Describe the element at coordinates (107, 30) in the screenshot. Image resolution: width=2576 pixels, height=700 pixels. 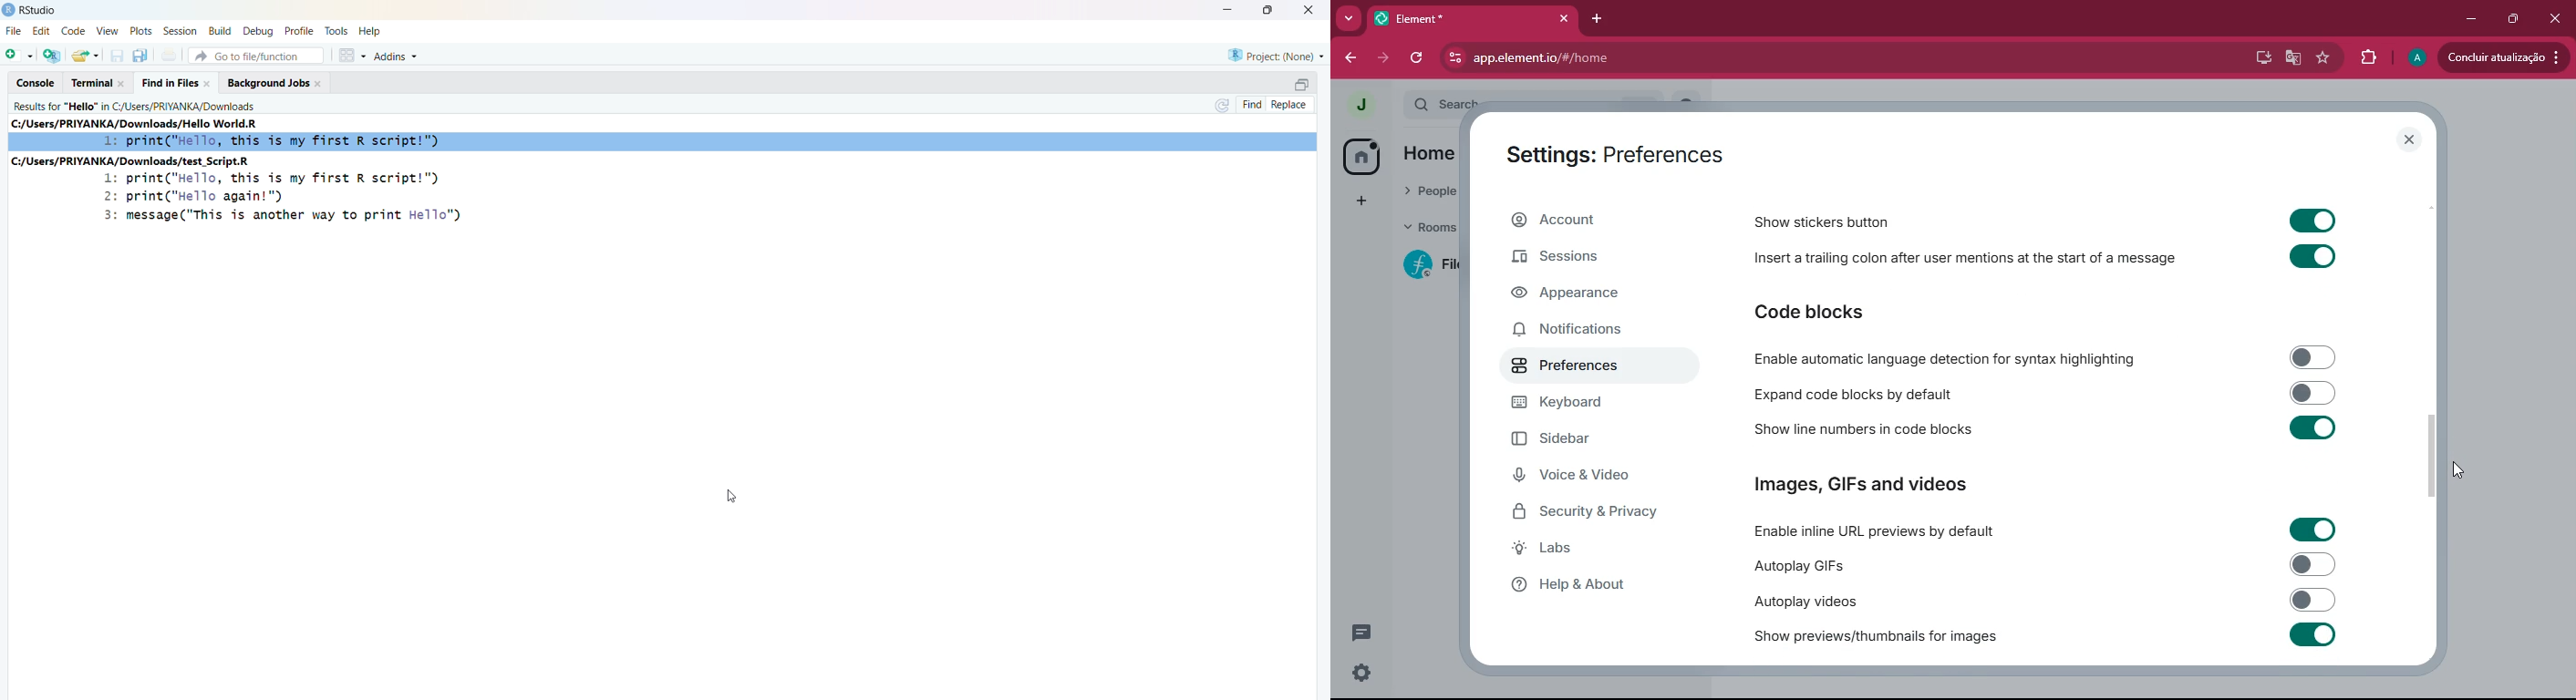
I see `view` at that location.